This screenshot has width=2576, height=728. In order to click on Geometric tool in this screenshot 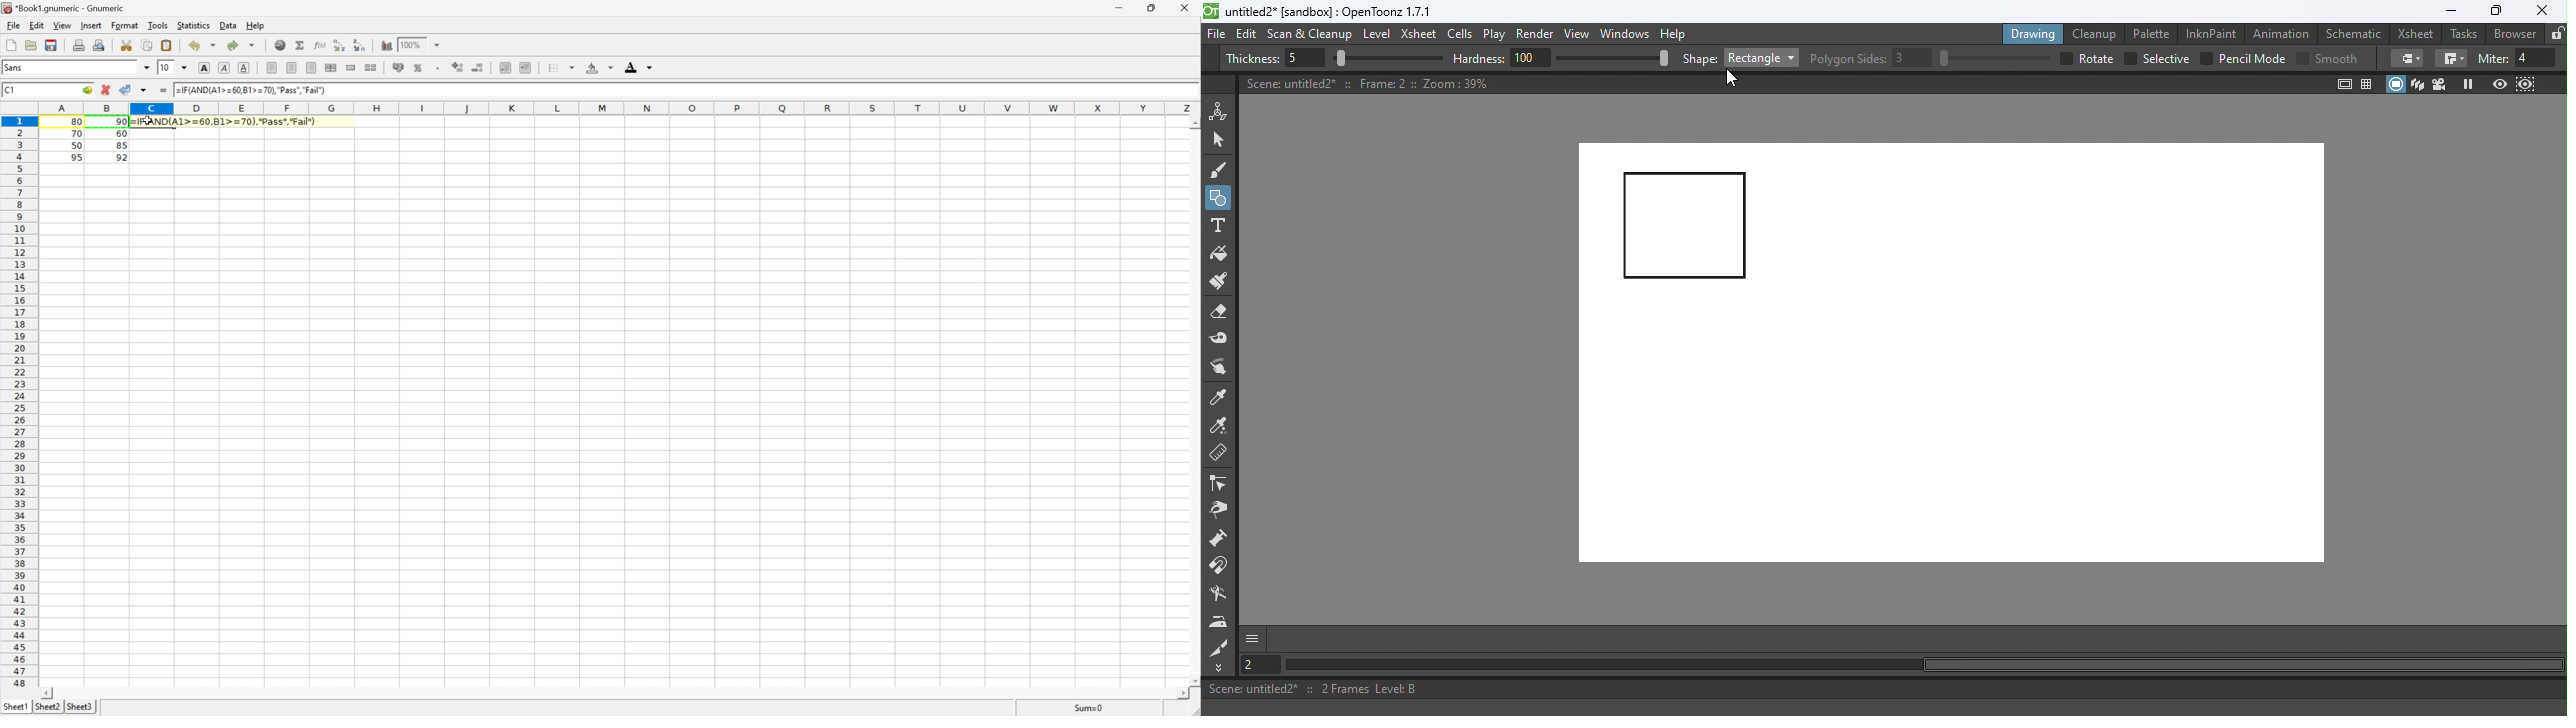, I will do `click(1220, 198)`.